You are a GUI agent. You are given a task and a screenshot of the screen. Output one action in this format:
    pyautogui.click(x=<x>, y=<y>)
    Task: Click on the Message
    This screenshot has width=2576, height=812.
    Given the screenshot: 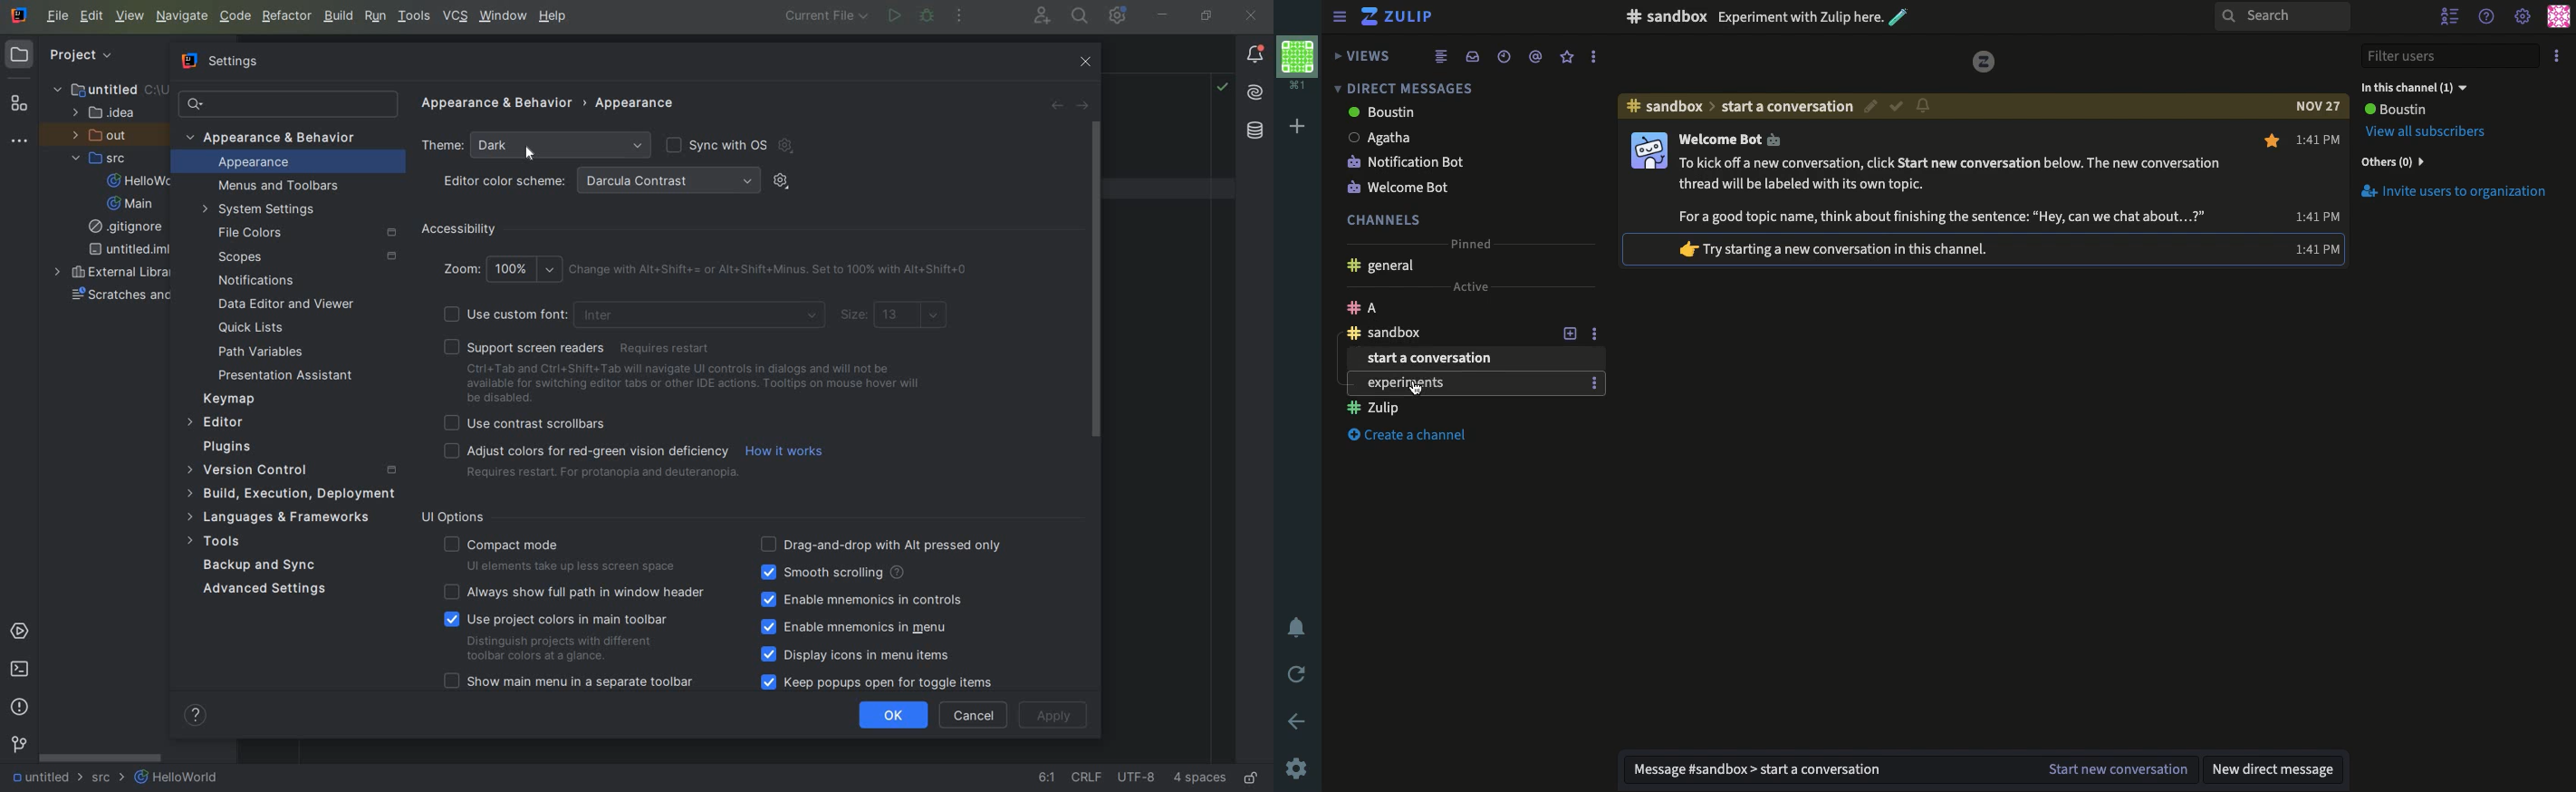 What is the action you would take?
    pyautogui.click(x=1821, y=770)
    